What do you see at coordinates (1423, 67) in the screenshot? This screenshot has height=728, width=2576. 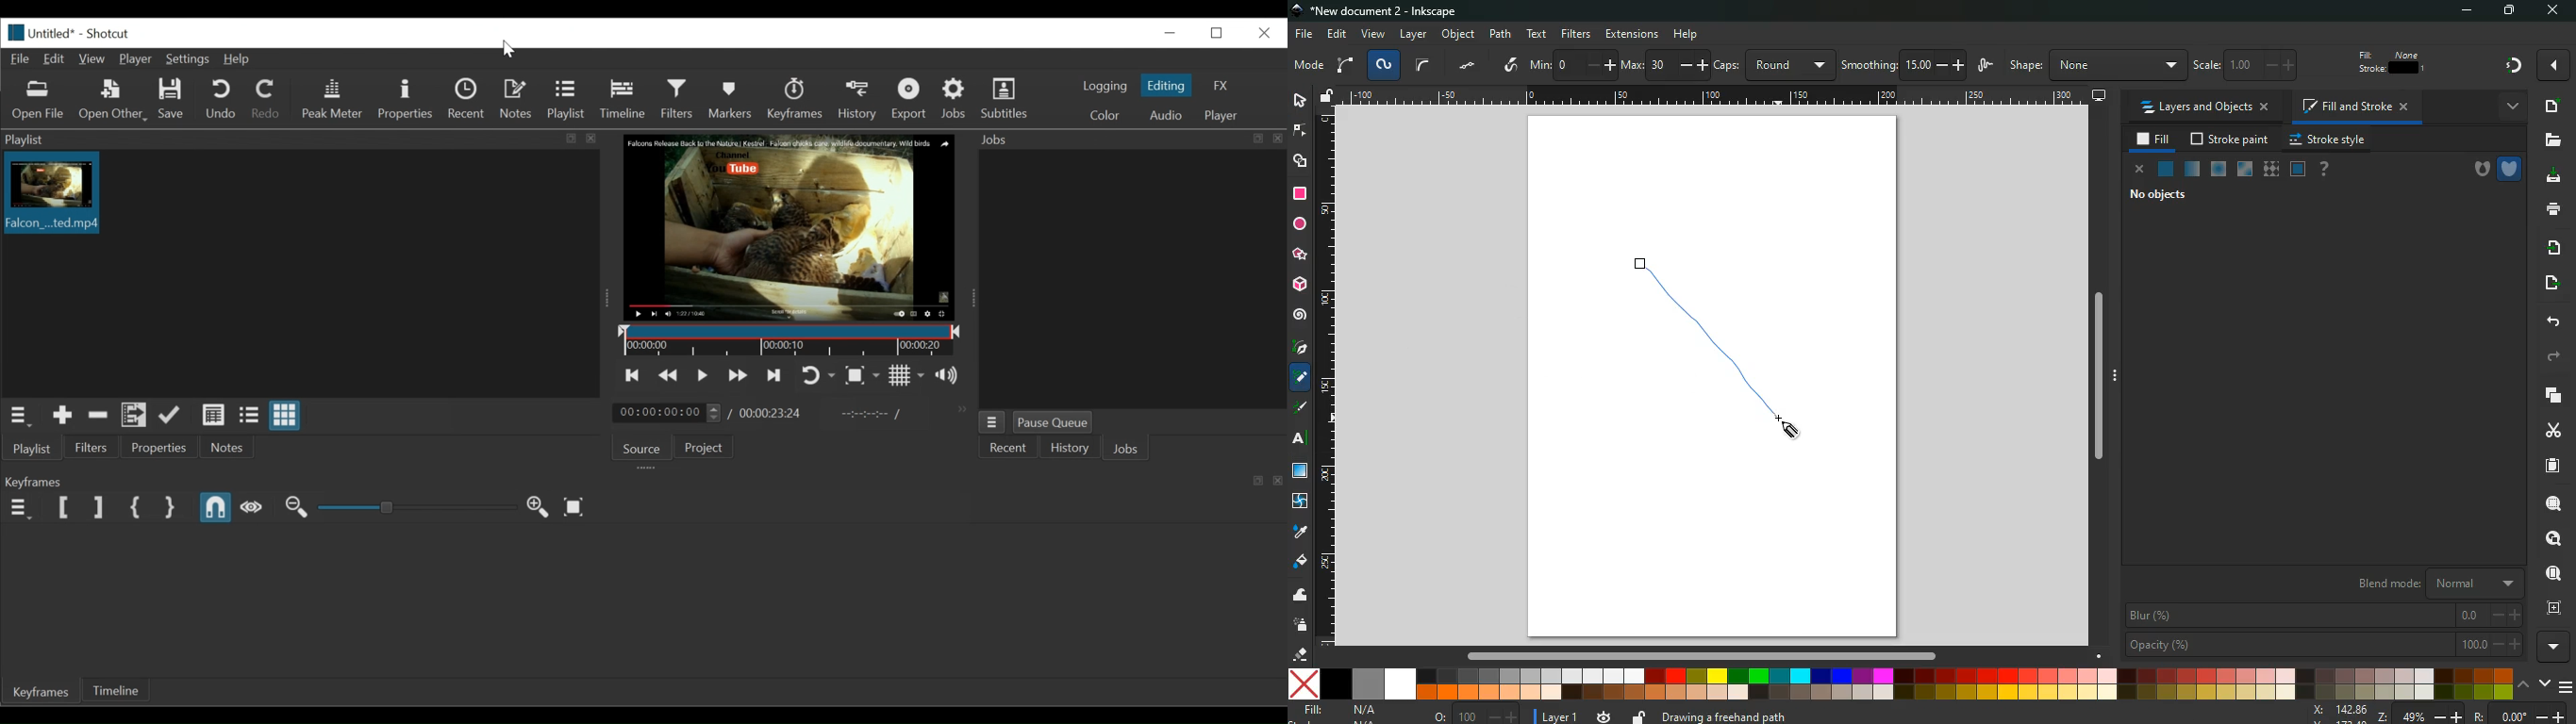 I see `curve` at bounding box center [1423, 67].